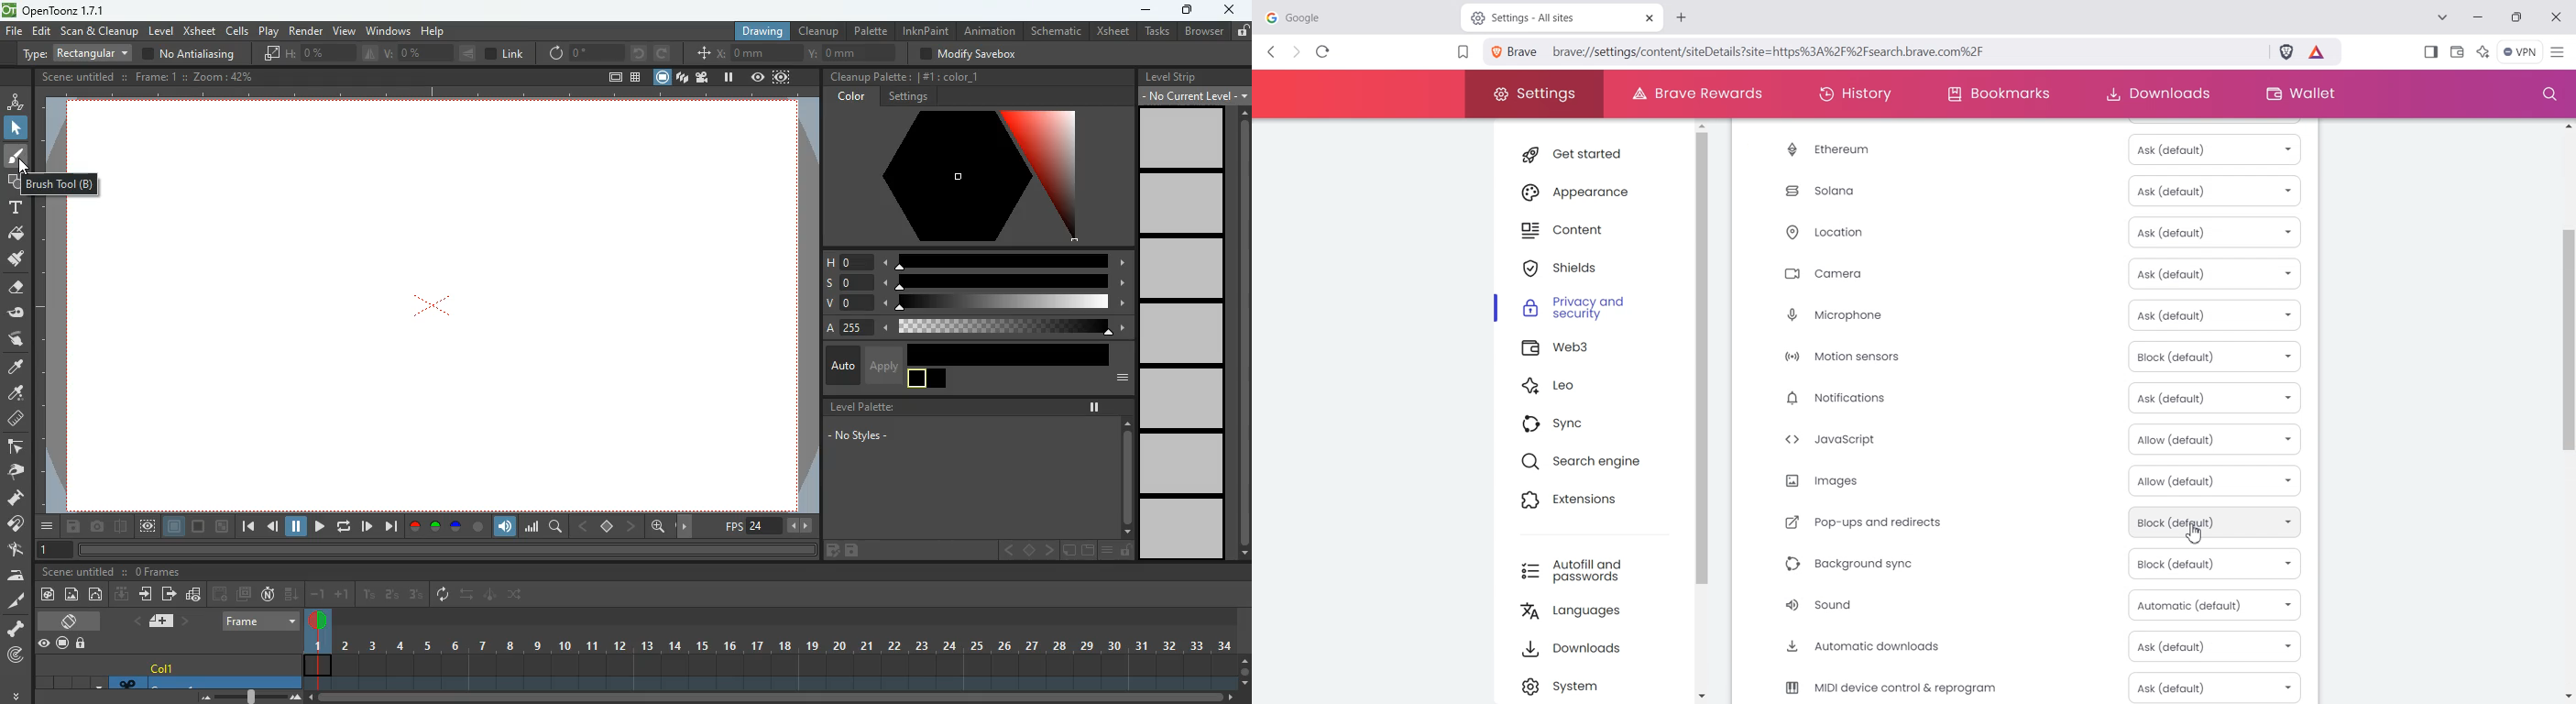 The height and width of the screenshot is (728, 2576). I want to click on Autofill and passwords, so click(1597, 571).